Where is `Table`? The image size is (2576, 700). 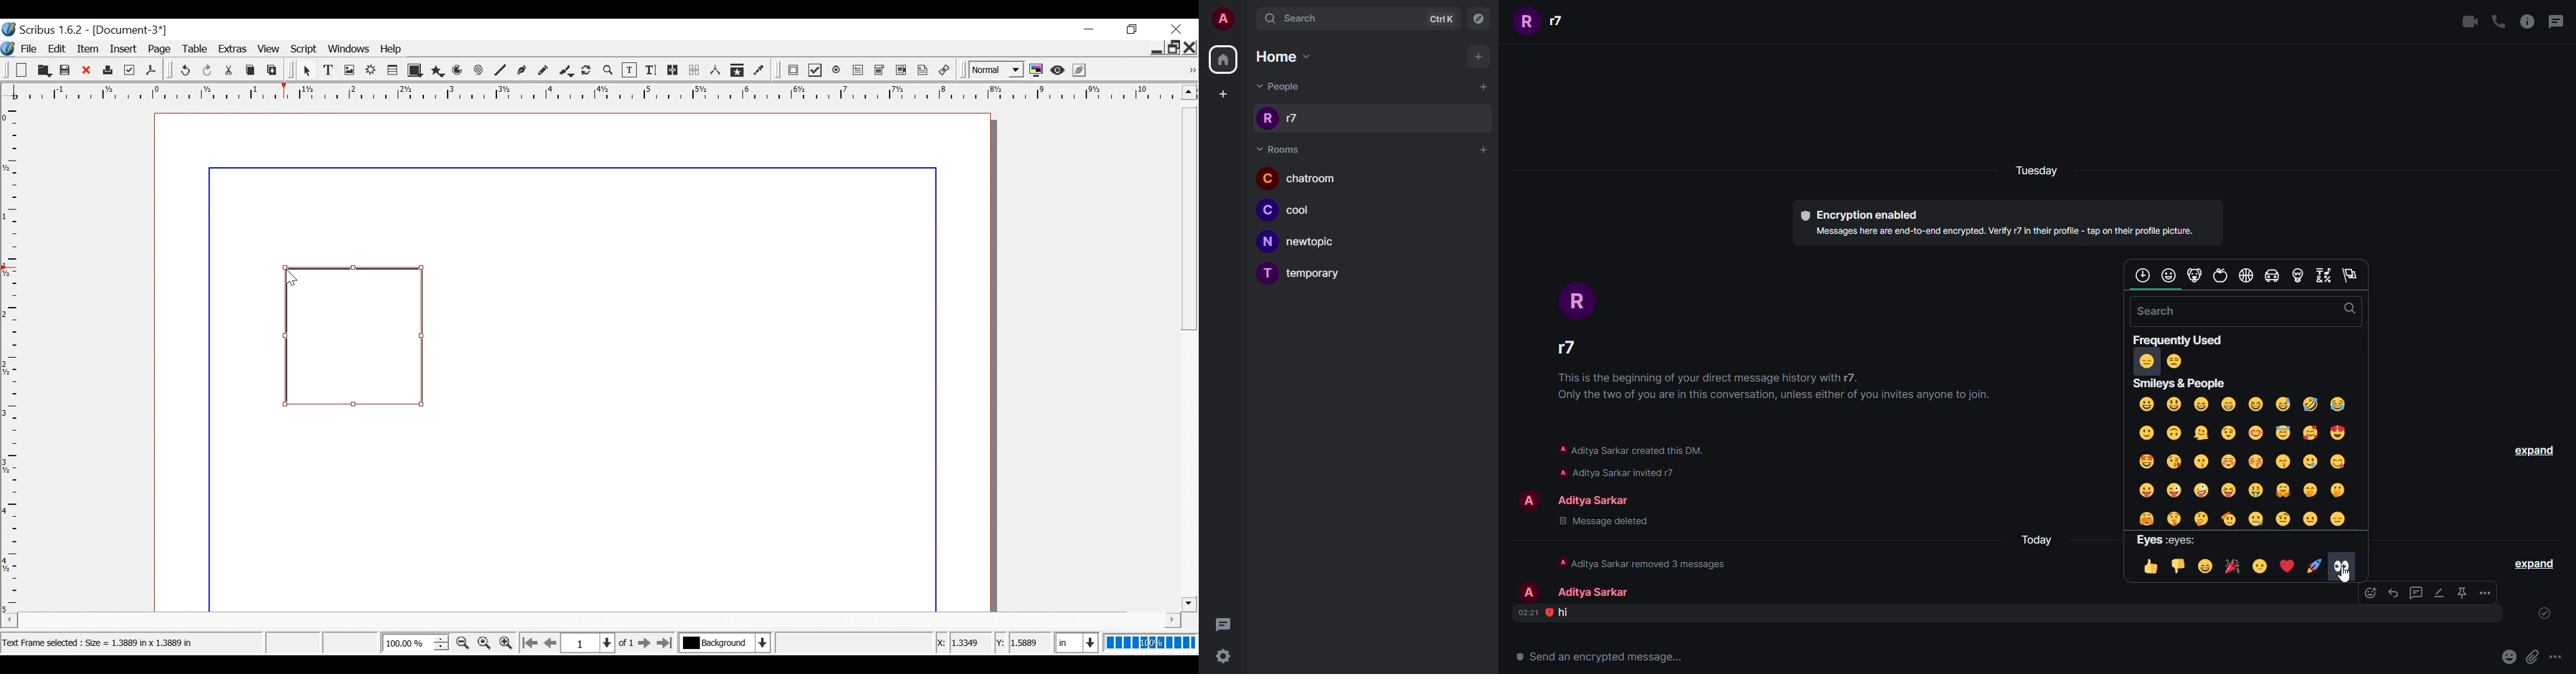
Table is located at coordinates (195, 49).